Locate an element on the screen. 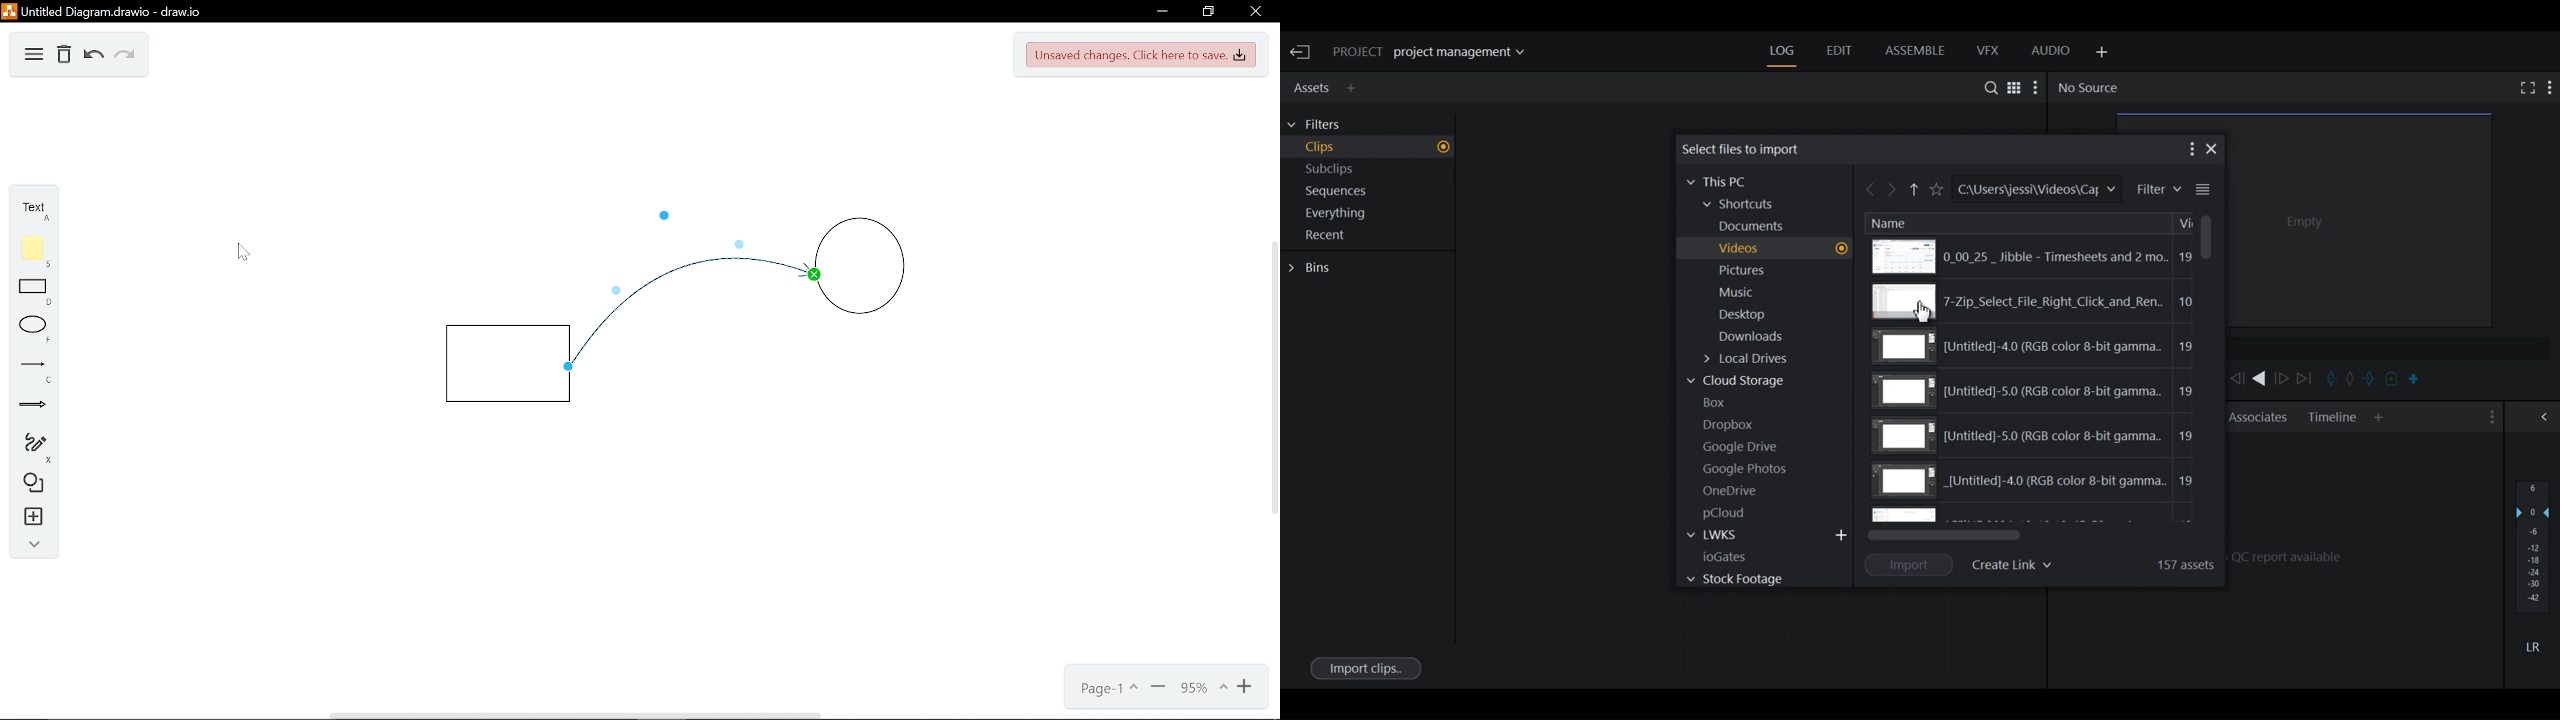 Image resolution: width=2576 pixels, height=728 pixels. Flote is located at coordinates (30, 251).